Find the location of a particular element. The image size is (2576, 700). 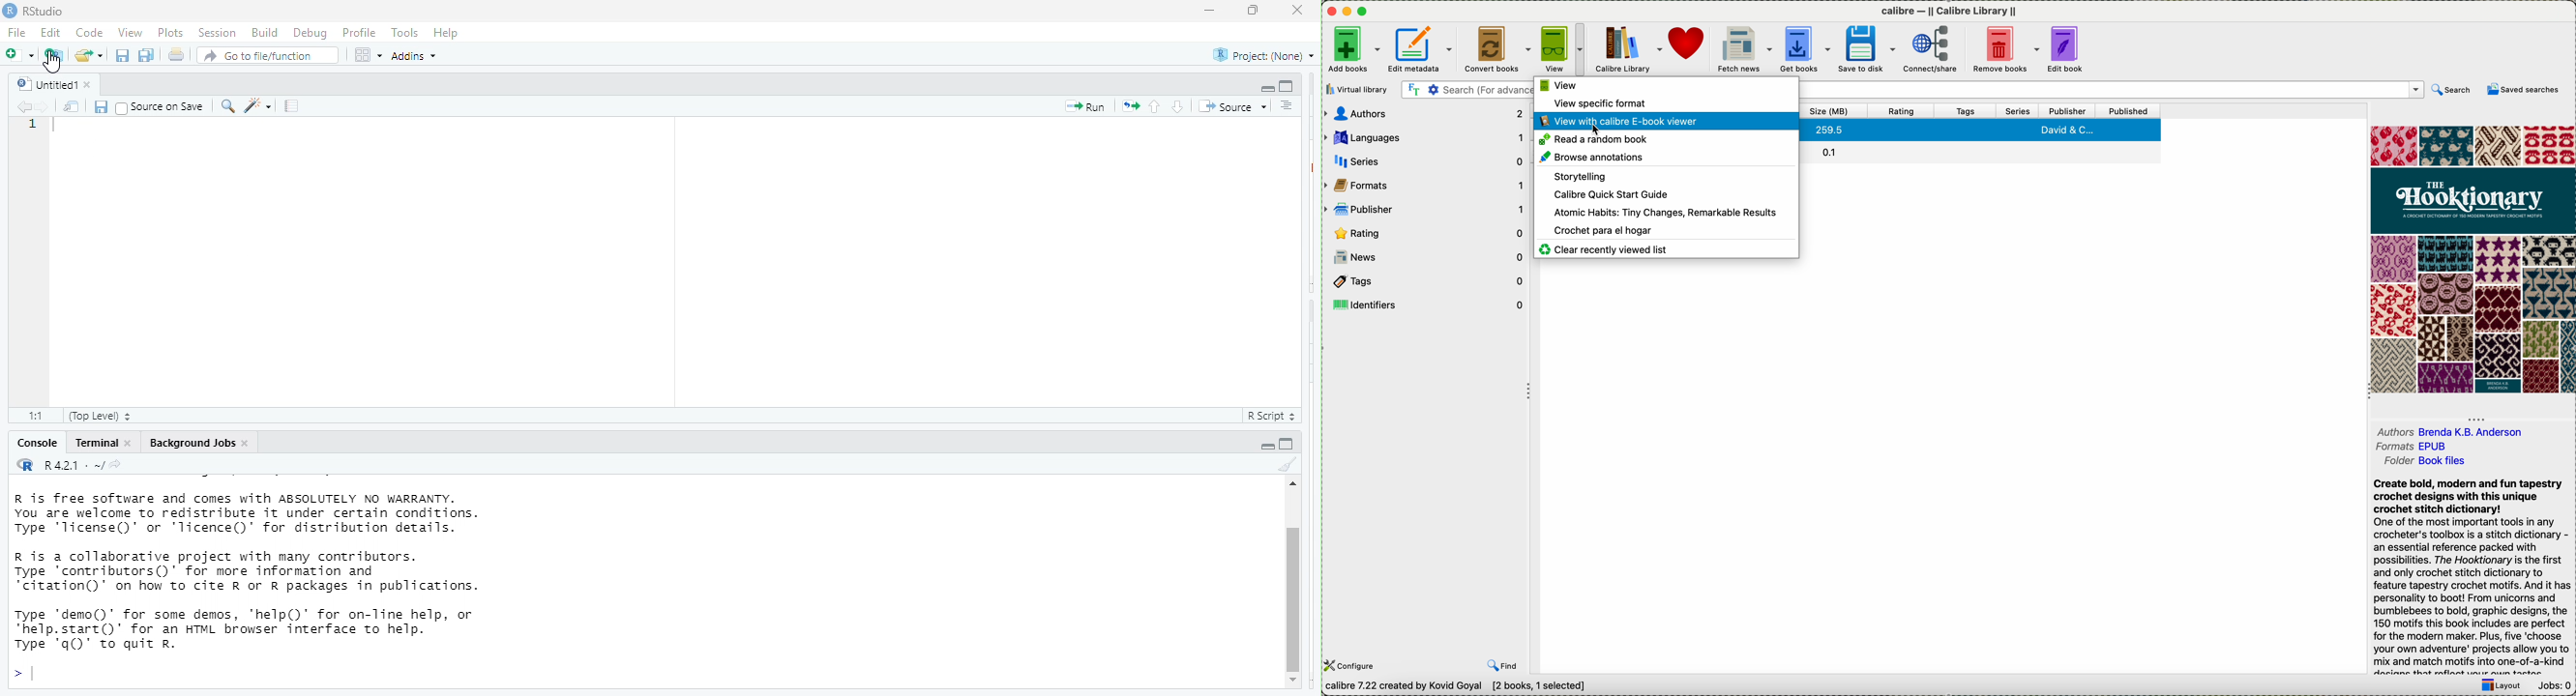

find is located at coordinates (1503, 663).